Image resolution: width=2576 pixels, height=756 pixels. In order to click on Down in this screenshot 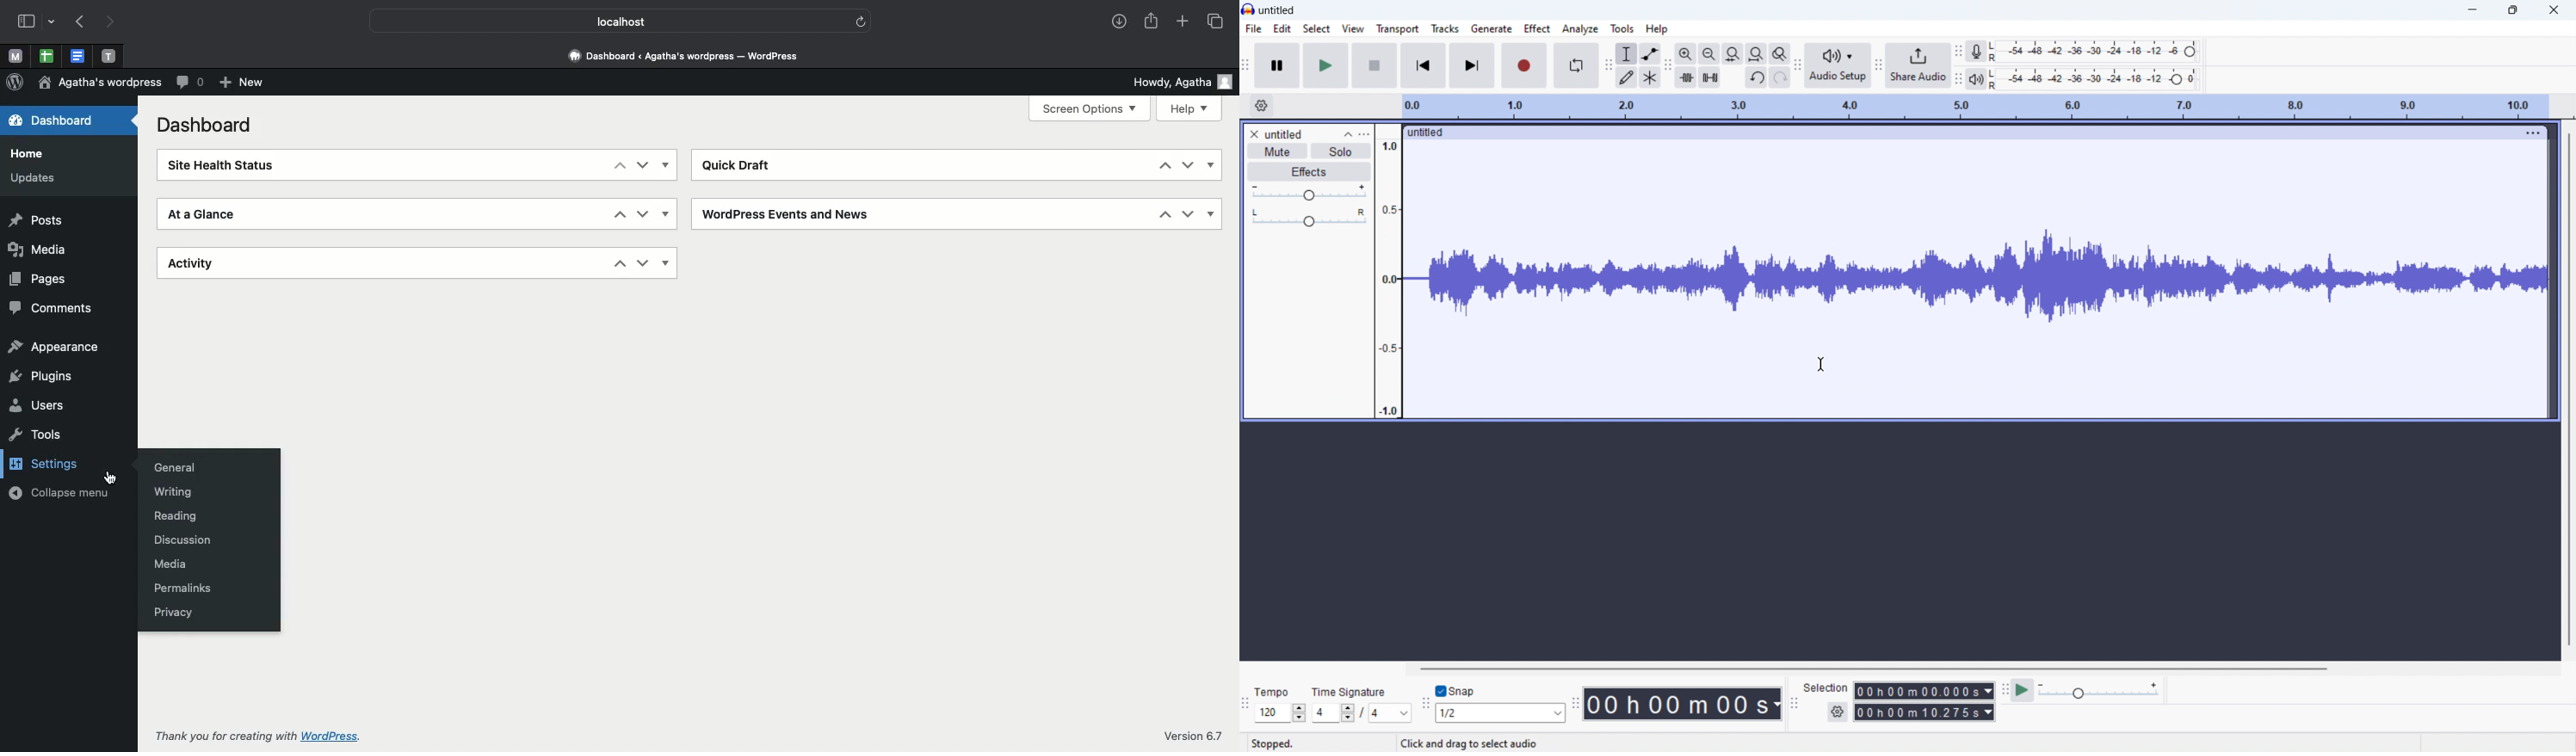, I will do `click(644, 216)`.